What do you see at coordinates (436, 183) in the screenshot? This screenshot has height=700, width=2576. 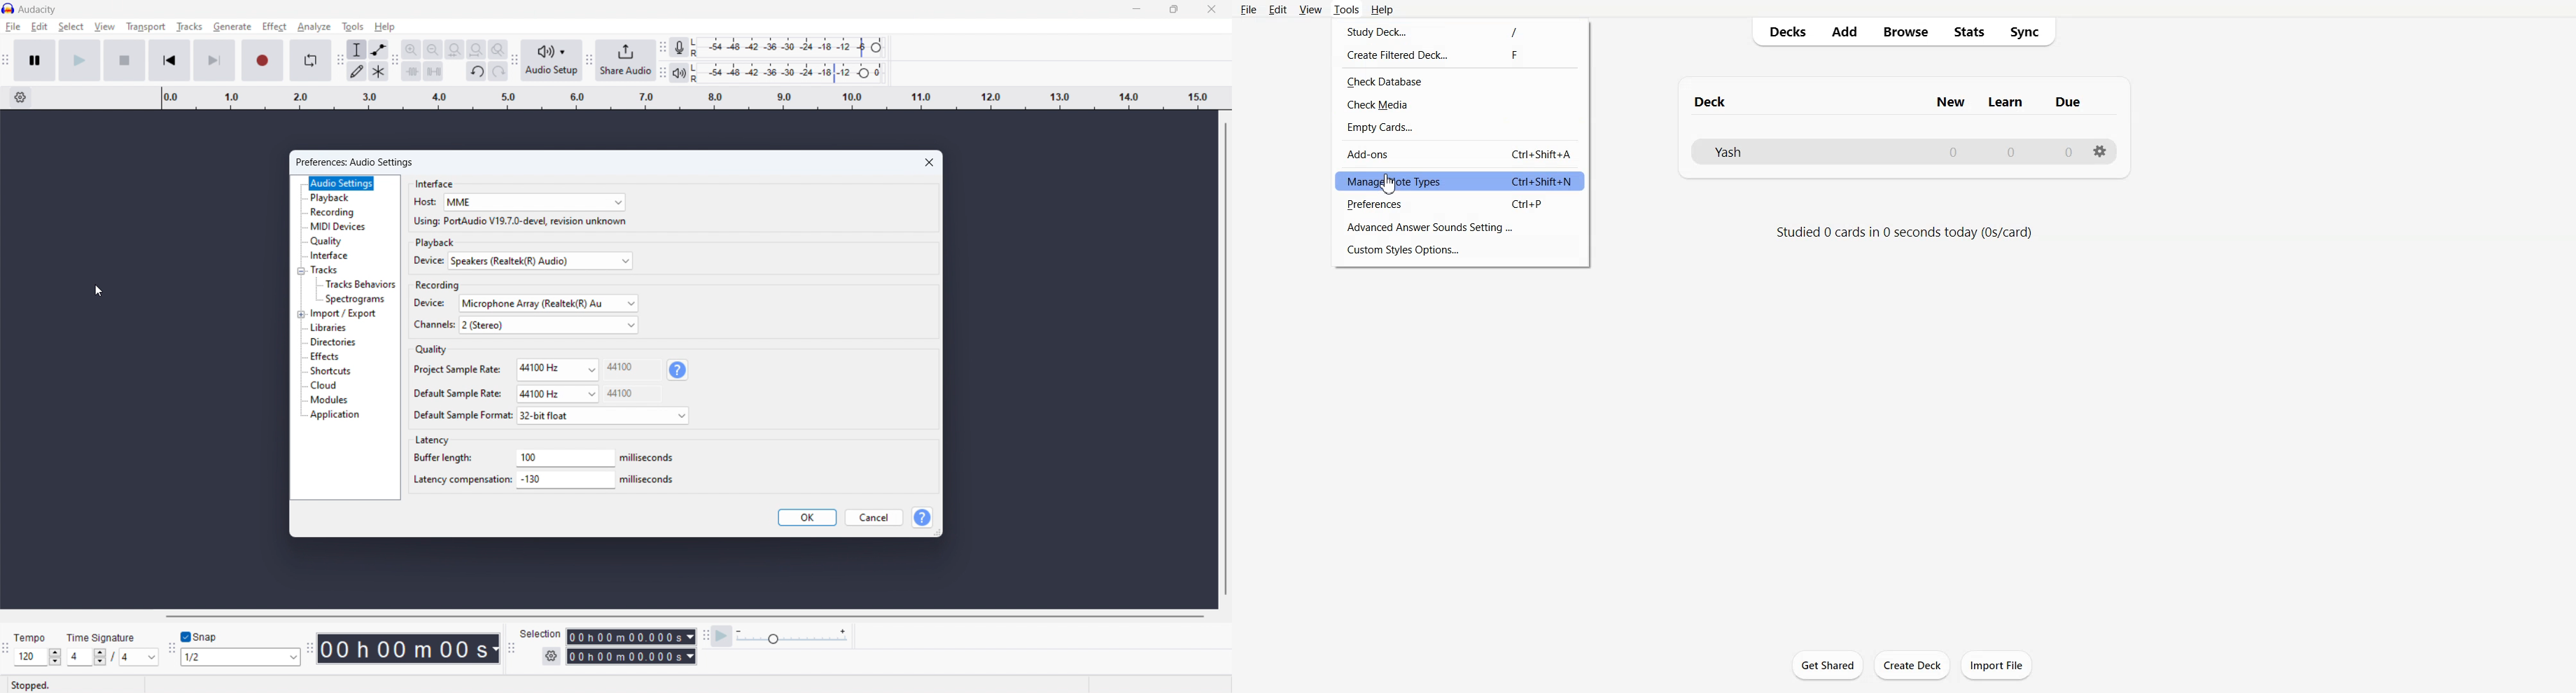 I see `interface` at bounding box center [436, 183].